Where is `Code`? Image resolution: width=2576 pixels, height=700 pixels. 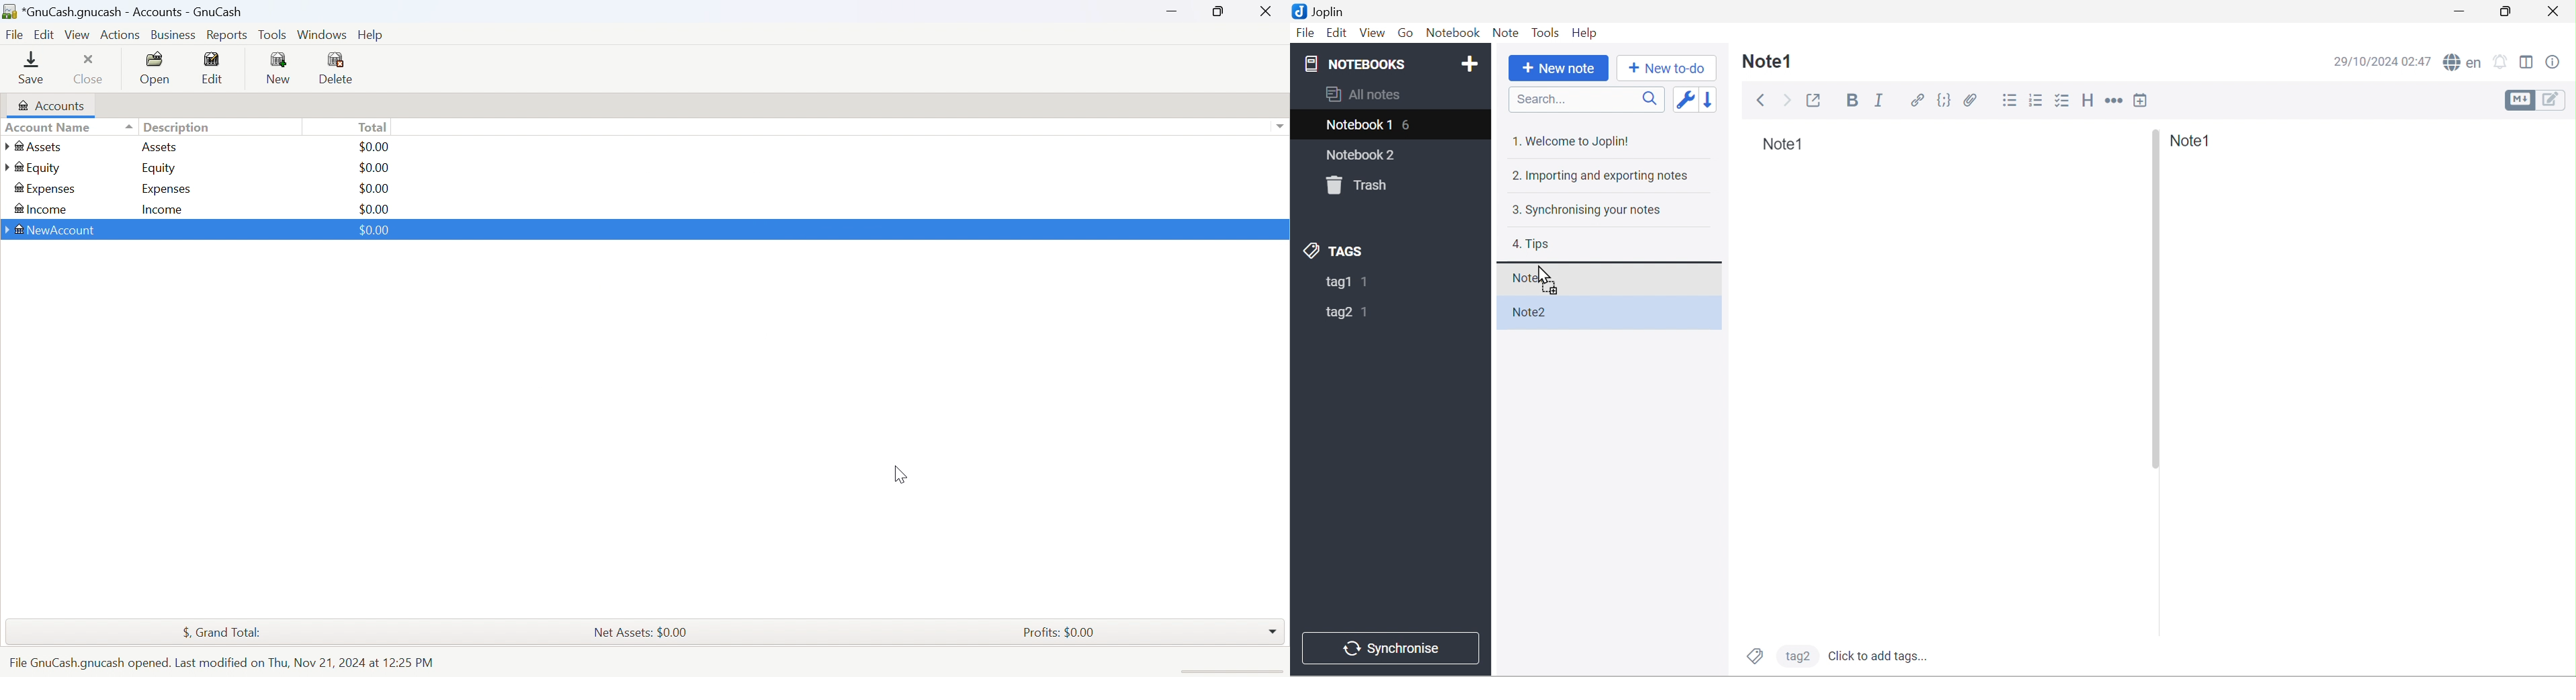 Code is located at coordinates (1944, 100).